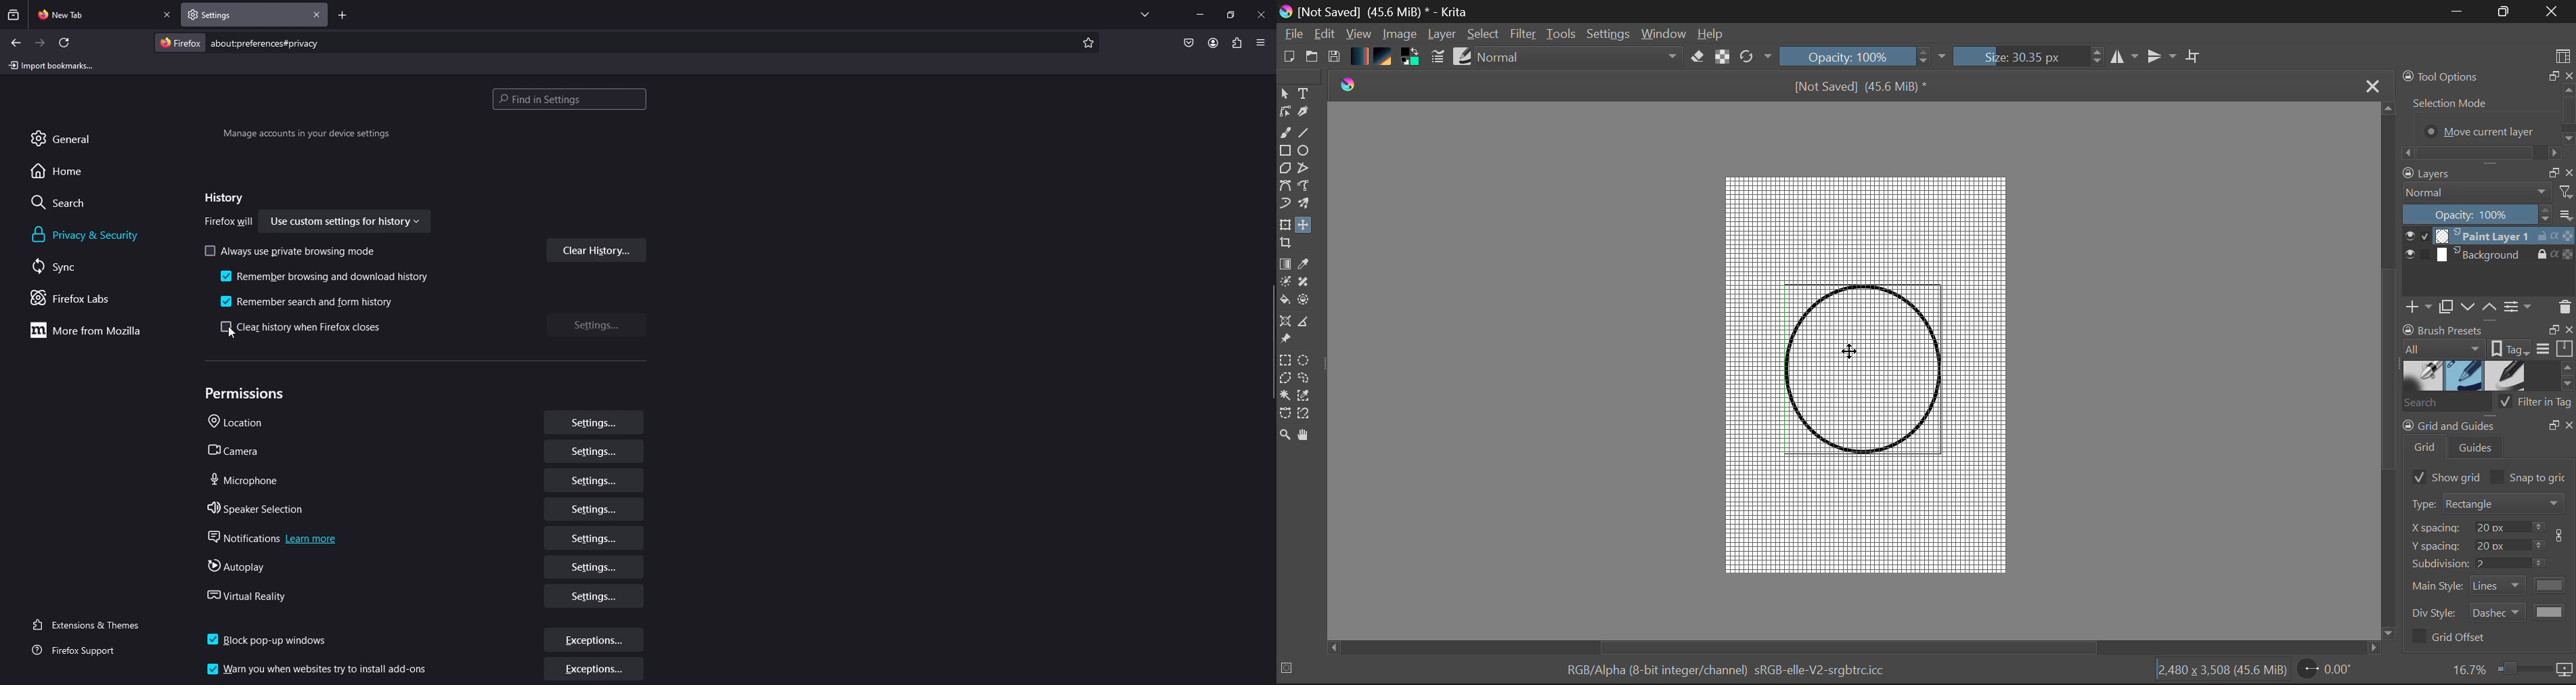 The image size is (2576, 700). Describe the element at coordinates (1286, 360) in the screenshot. I see `Rectangular Selection` at that location.